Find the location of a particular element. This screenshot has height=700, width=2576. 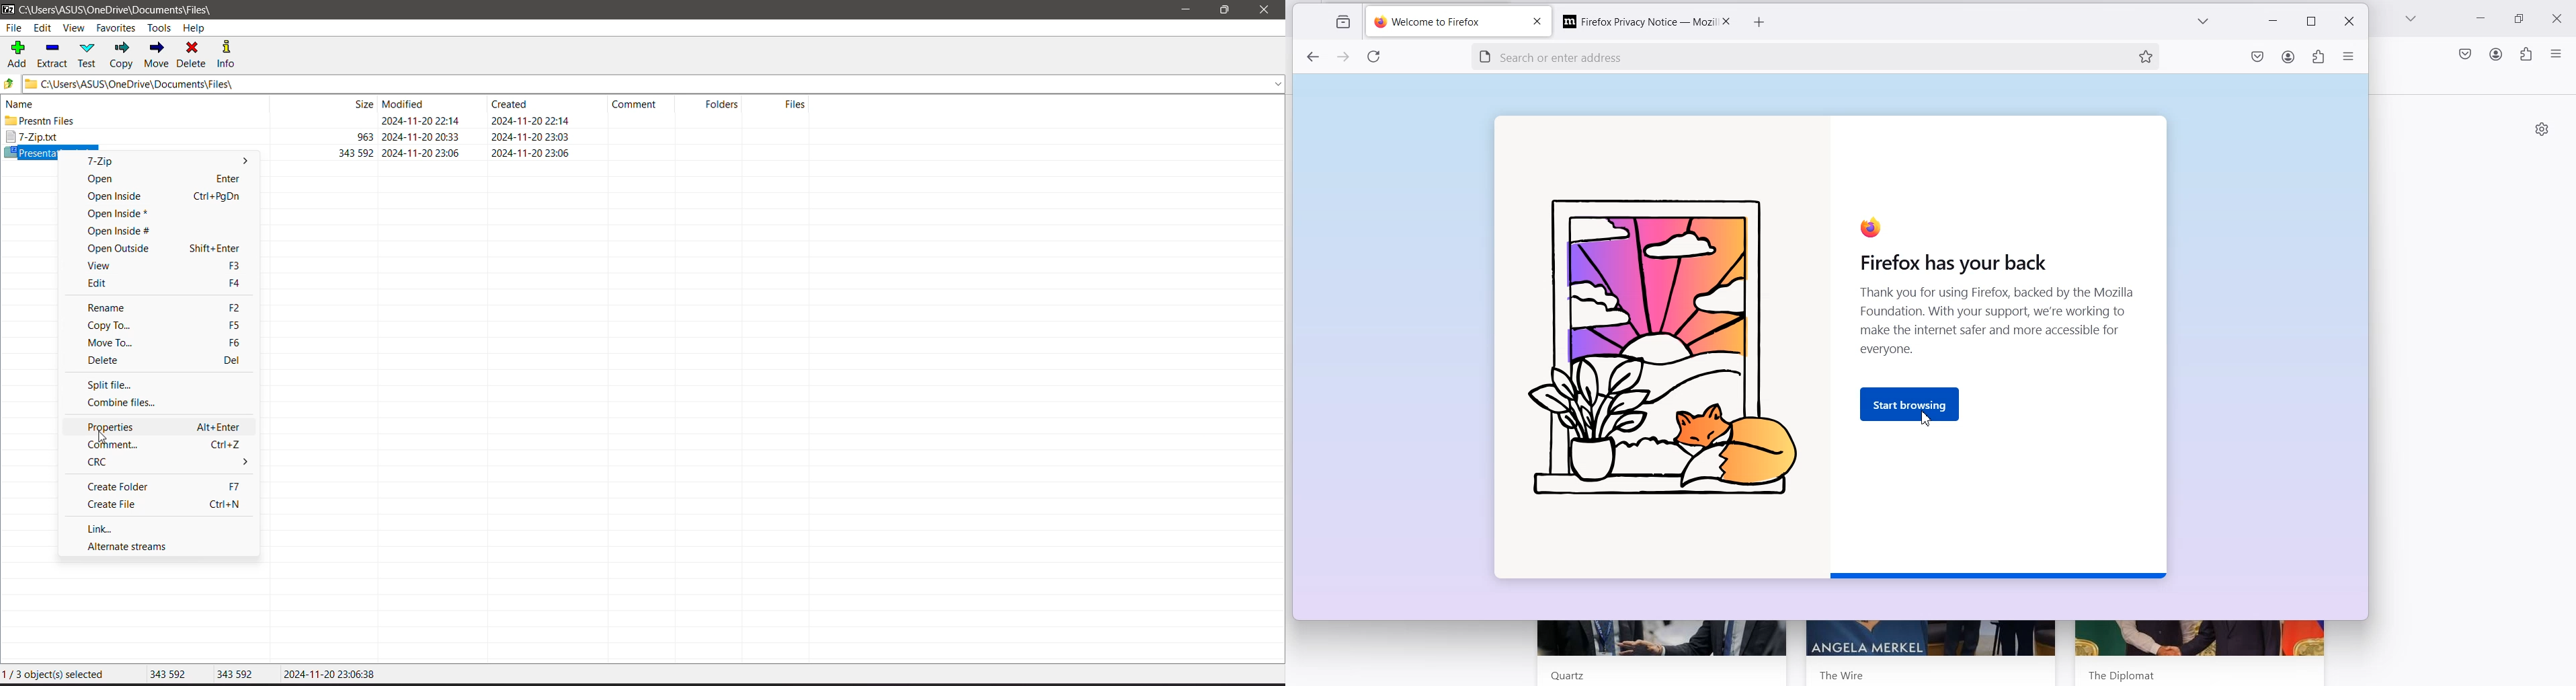

minimize is located at coordinates (2275, 22).